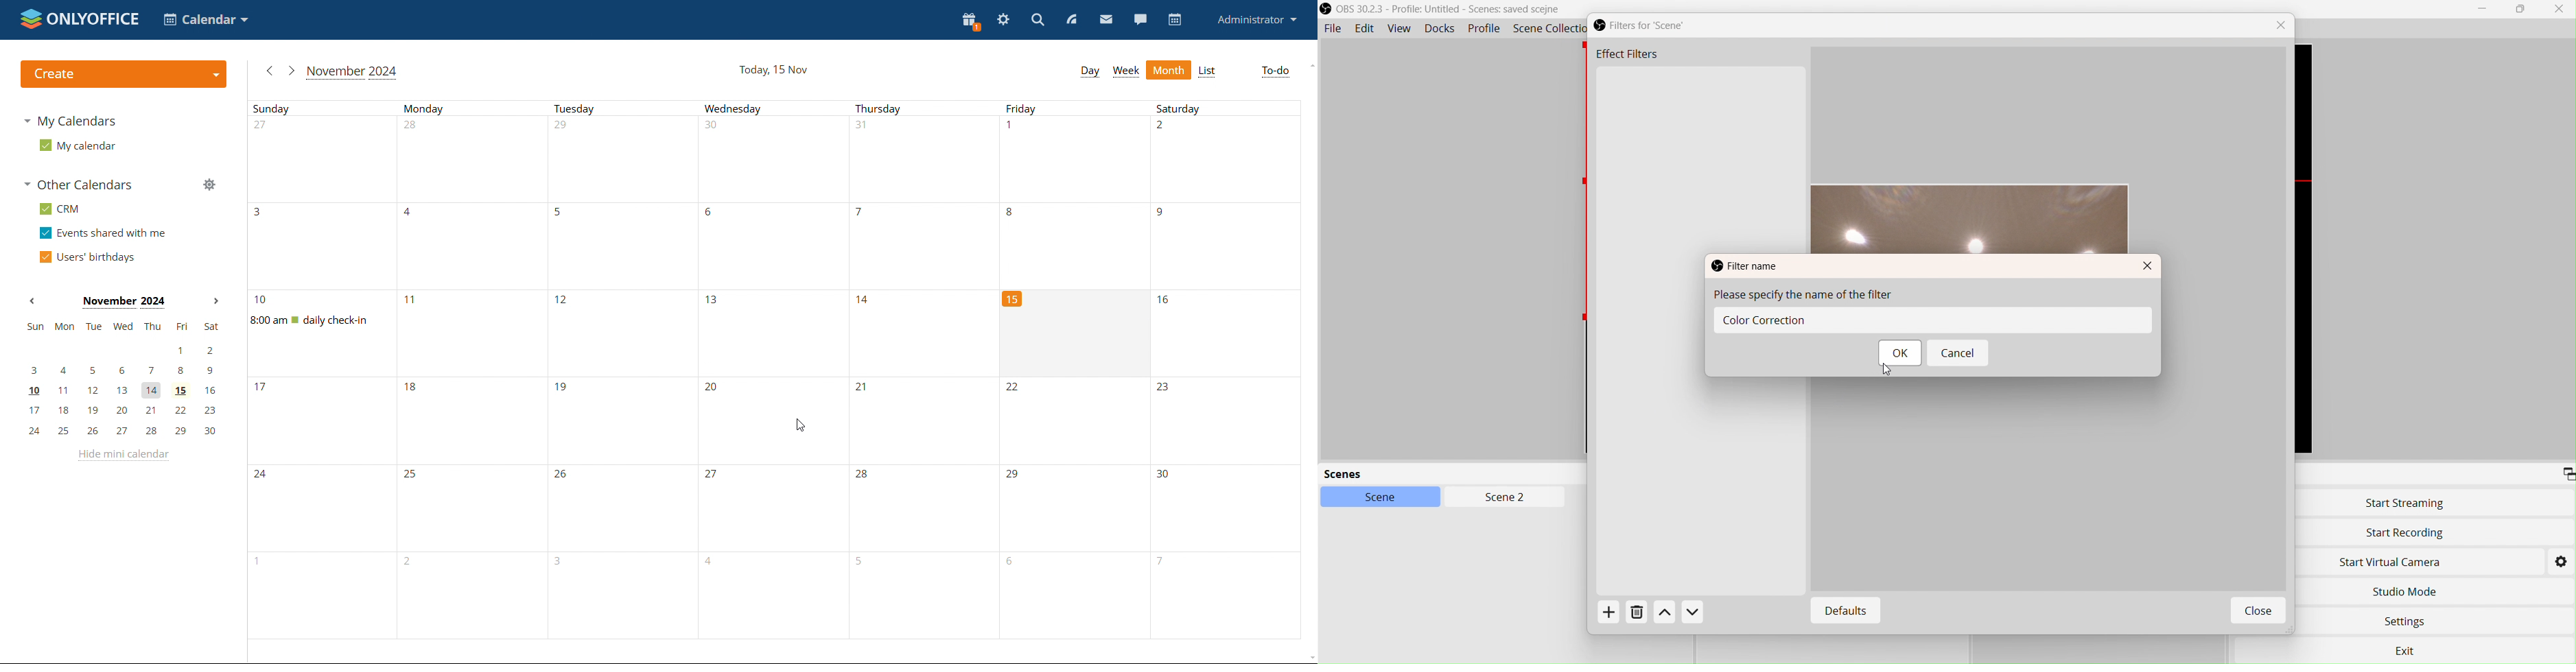  I want to click on ok, so click(1898, 354).